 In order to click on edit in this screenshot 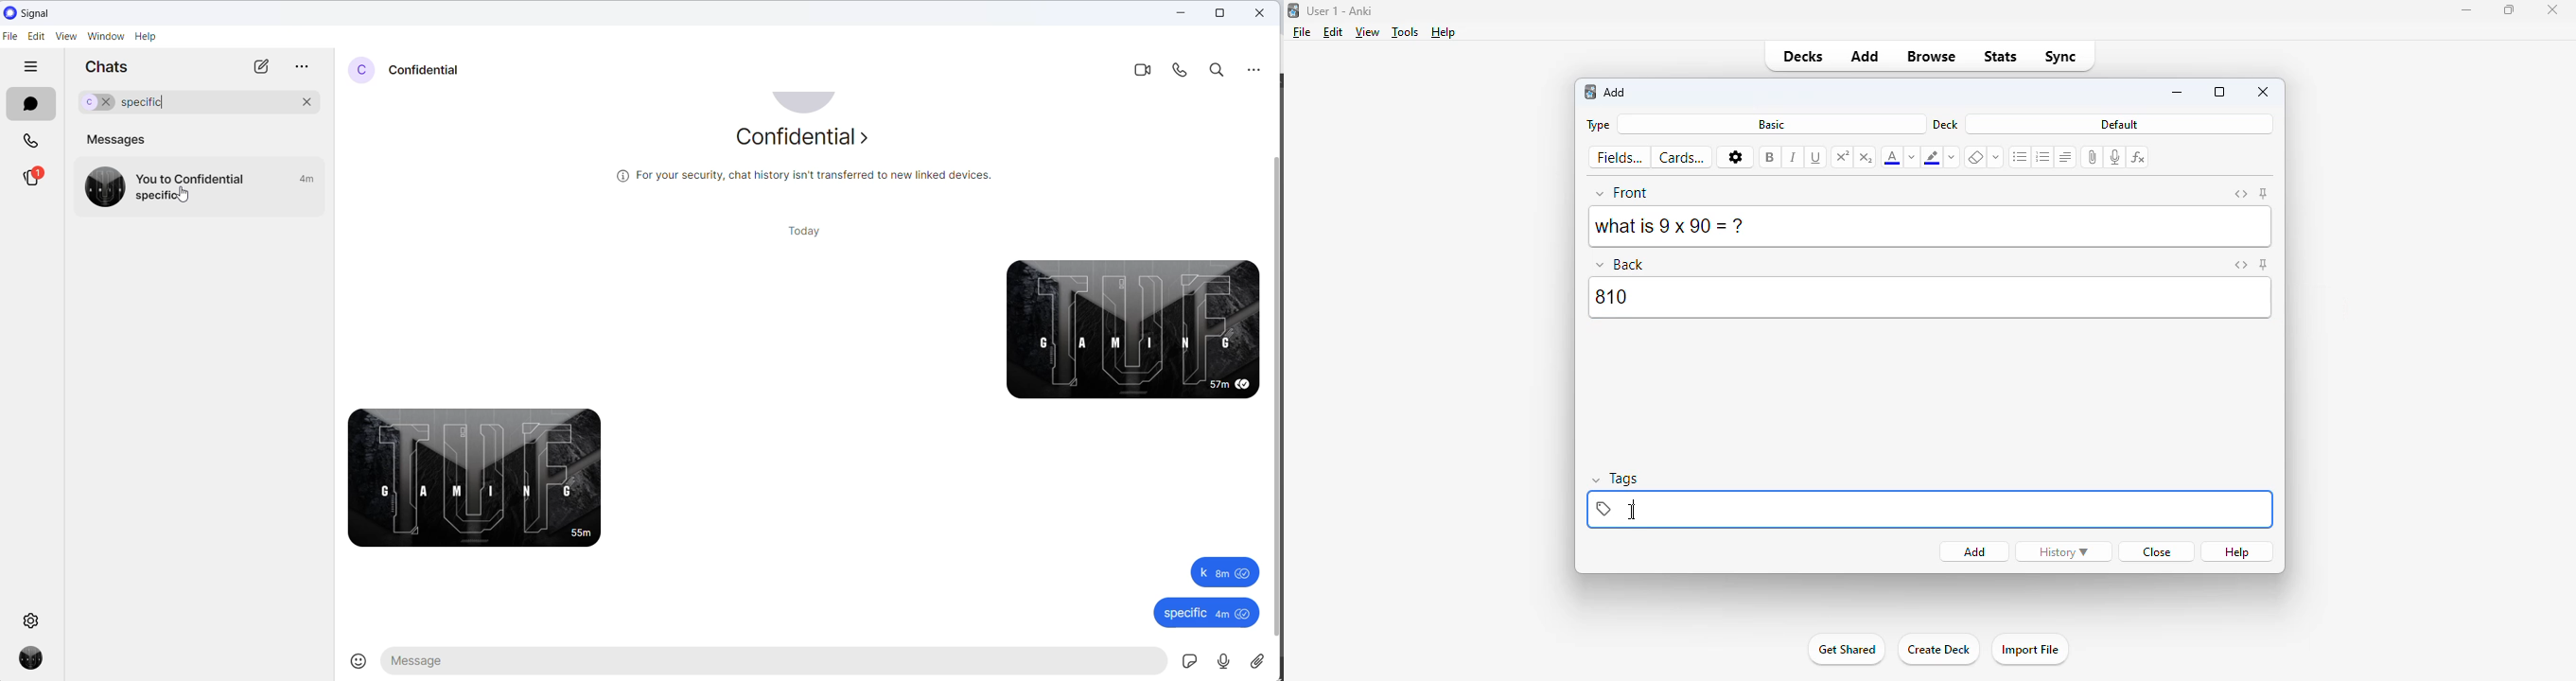, I will do `click(1333, 32)`.